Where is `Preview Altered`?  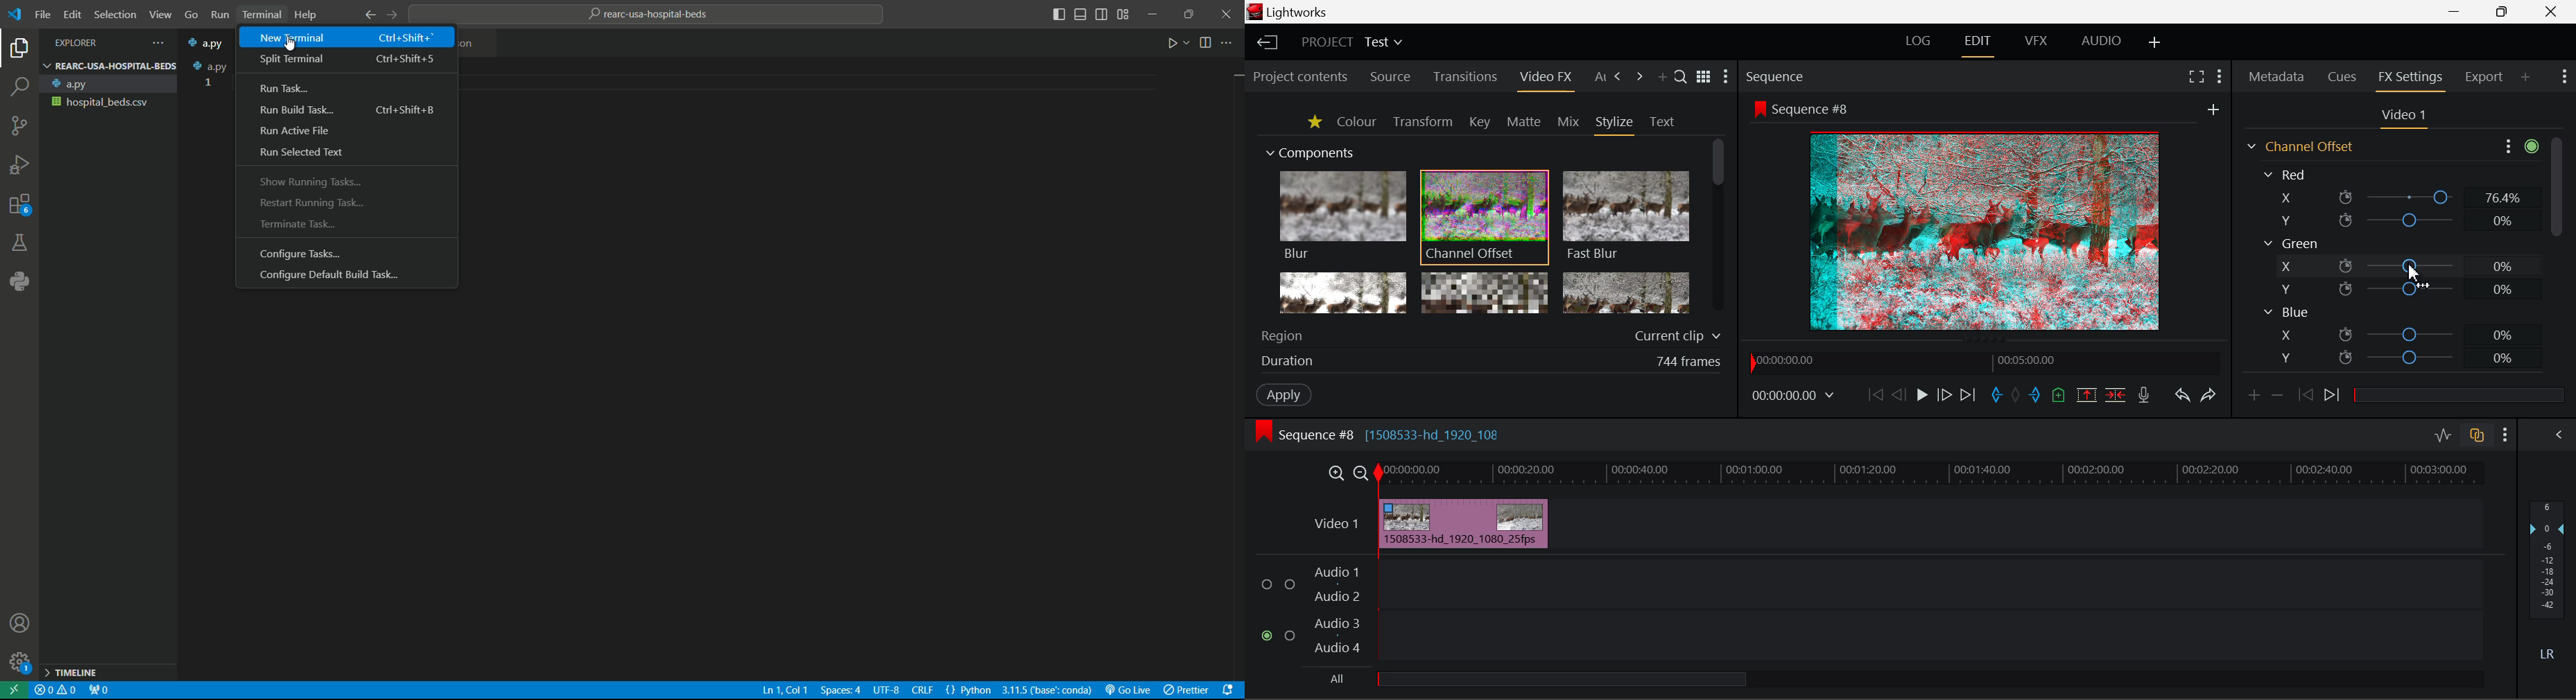
Preview Altered is located at coordinates (1987, 229).